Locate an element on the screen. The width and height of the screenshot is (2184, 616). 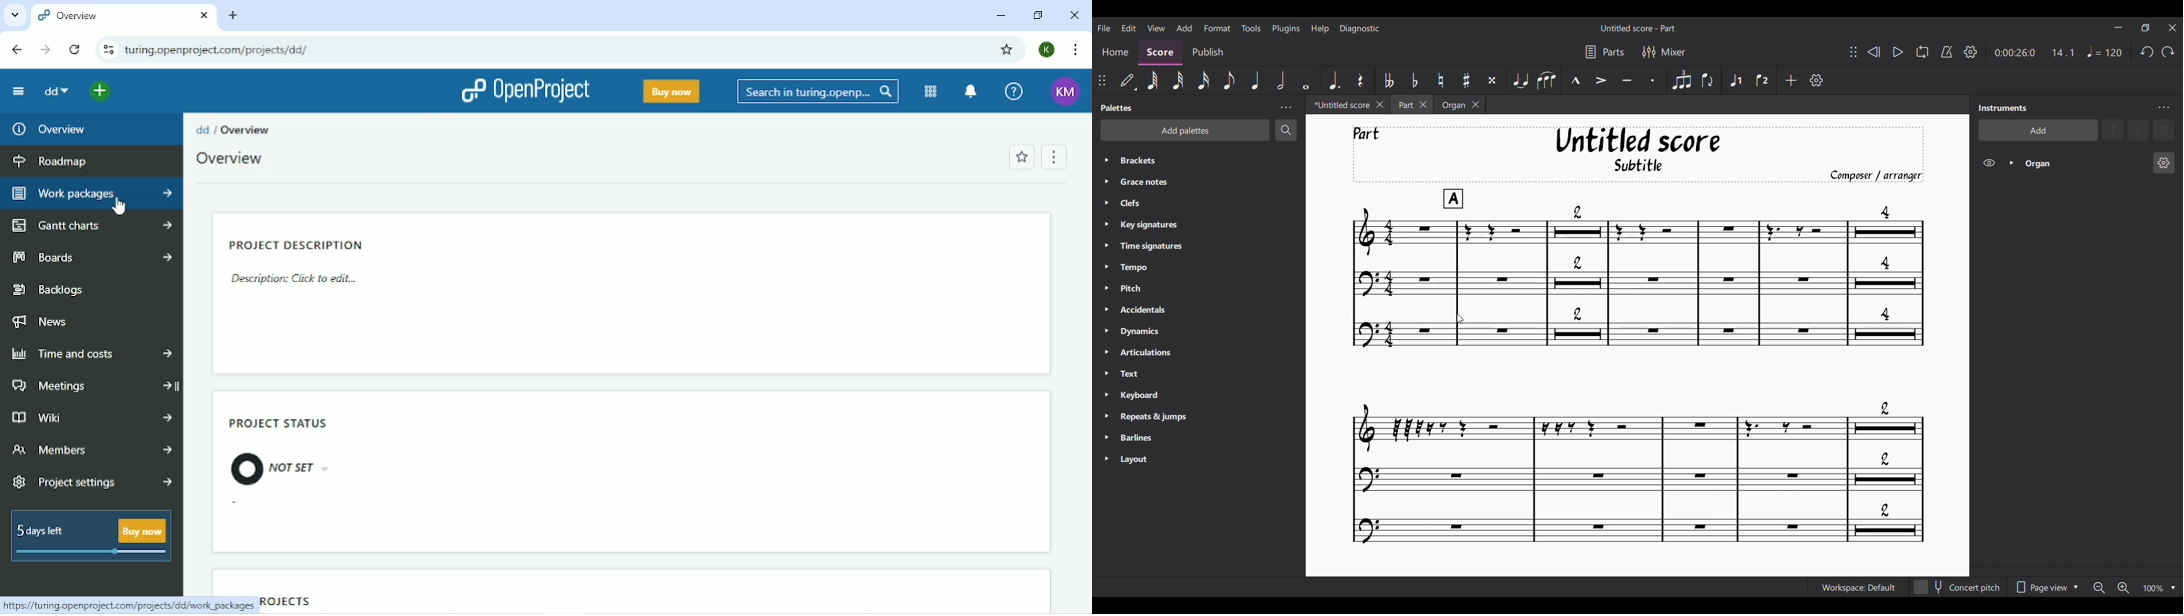
Quater note is located at coordinates (1255, 80).